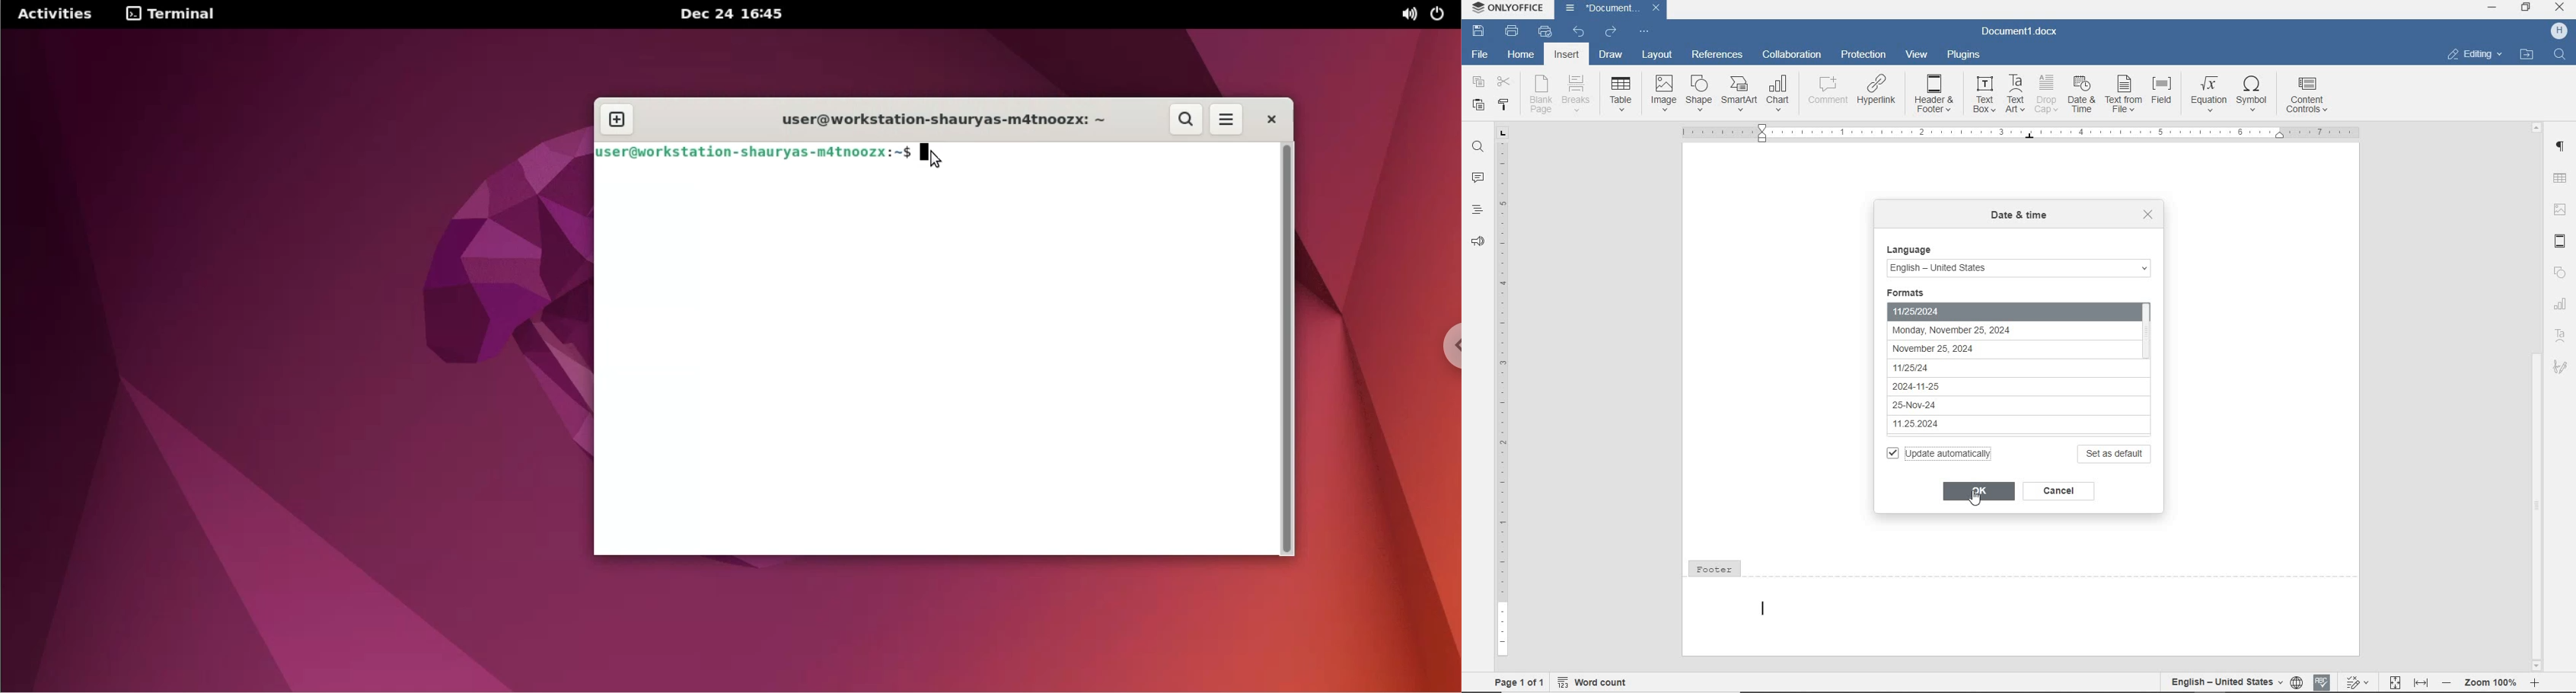 Image resolution: width=2576 pixels, height=700 pixels. I want to click on view, so click(1917, 53).